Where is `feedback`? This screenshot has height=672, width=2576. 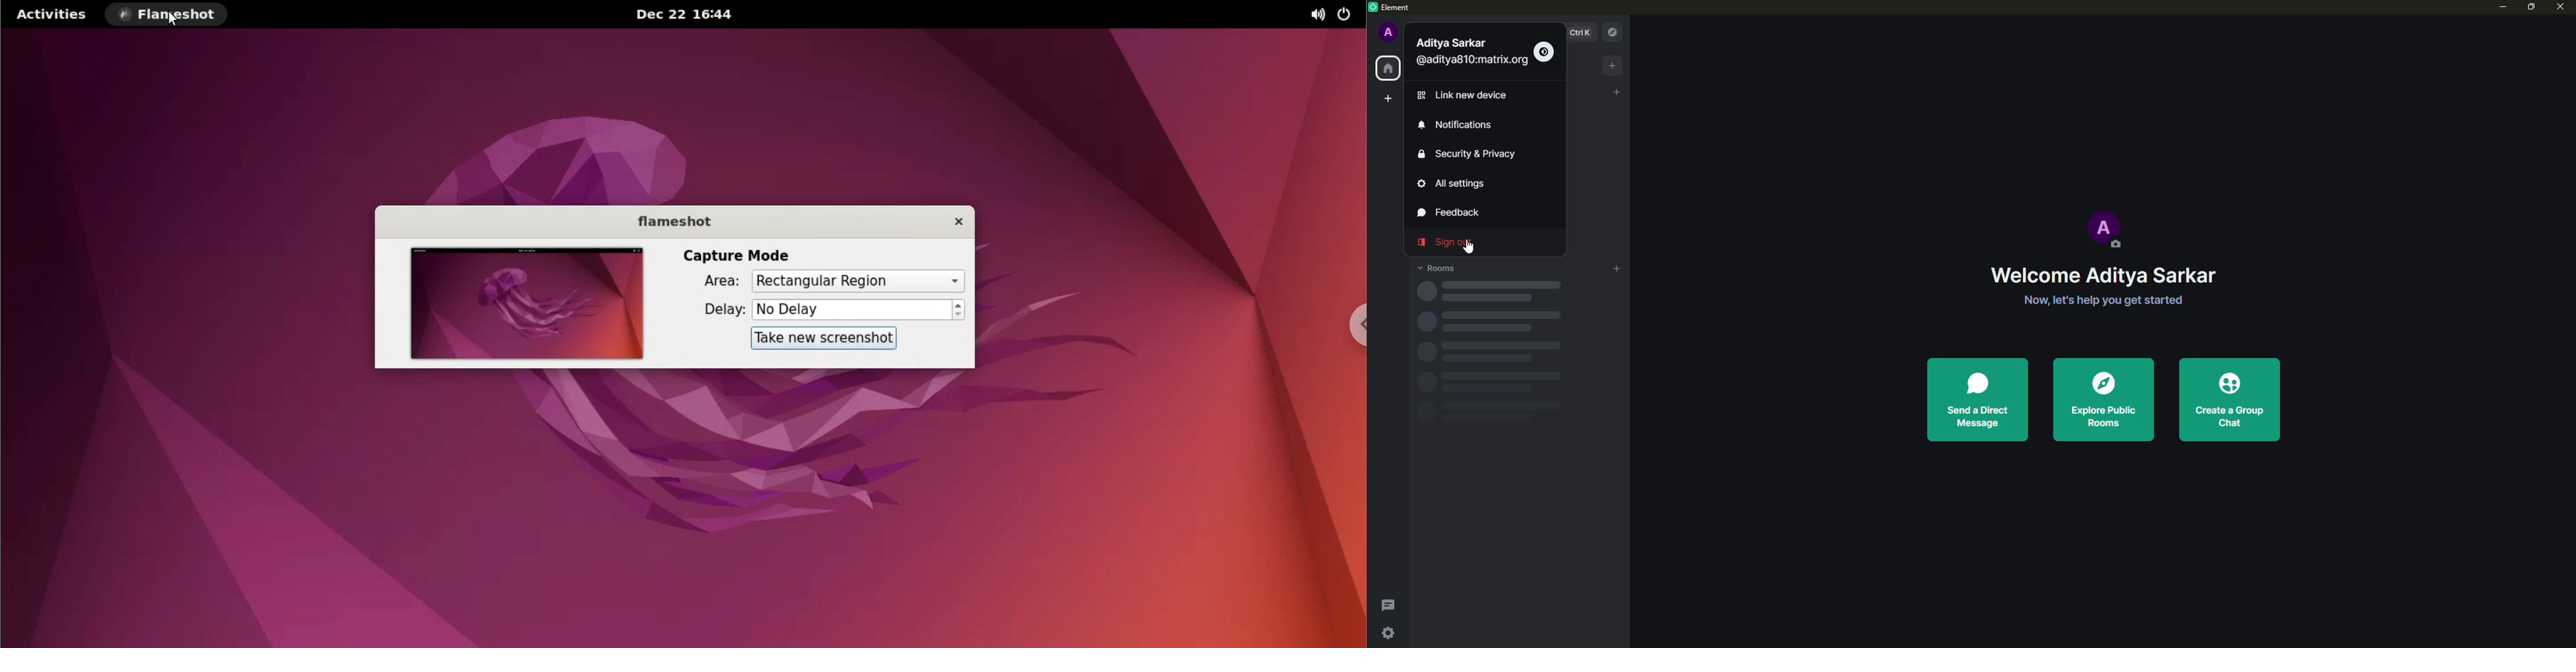
feedback is located at coordinates (1457, 214).